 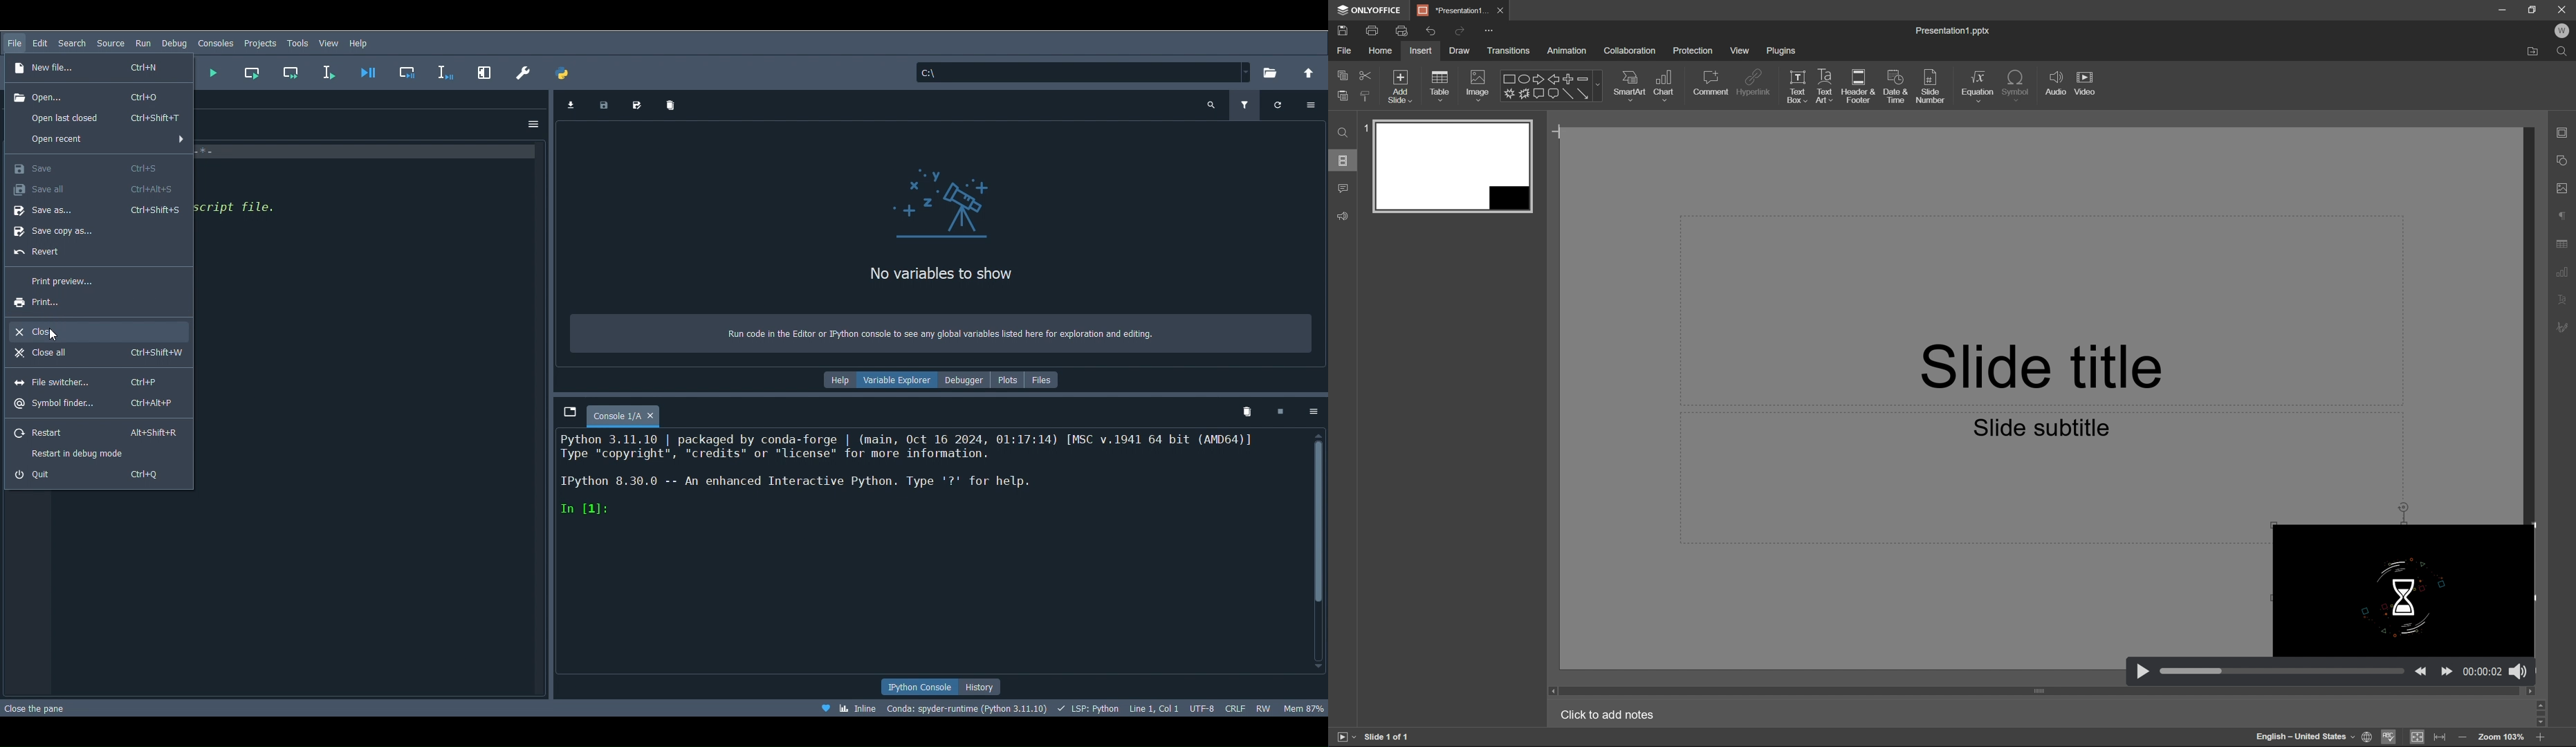 What do you see at coordinates (1476, 85) in the screenshot?
I see `Images` at bounding box center [1476, 85].